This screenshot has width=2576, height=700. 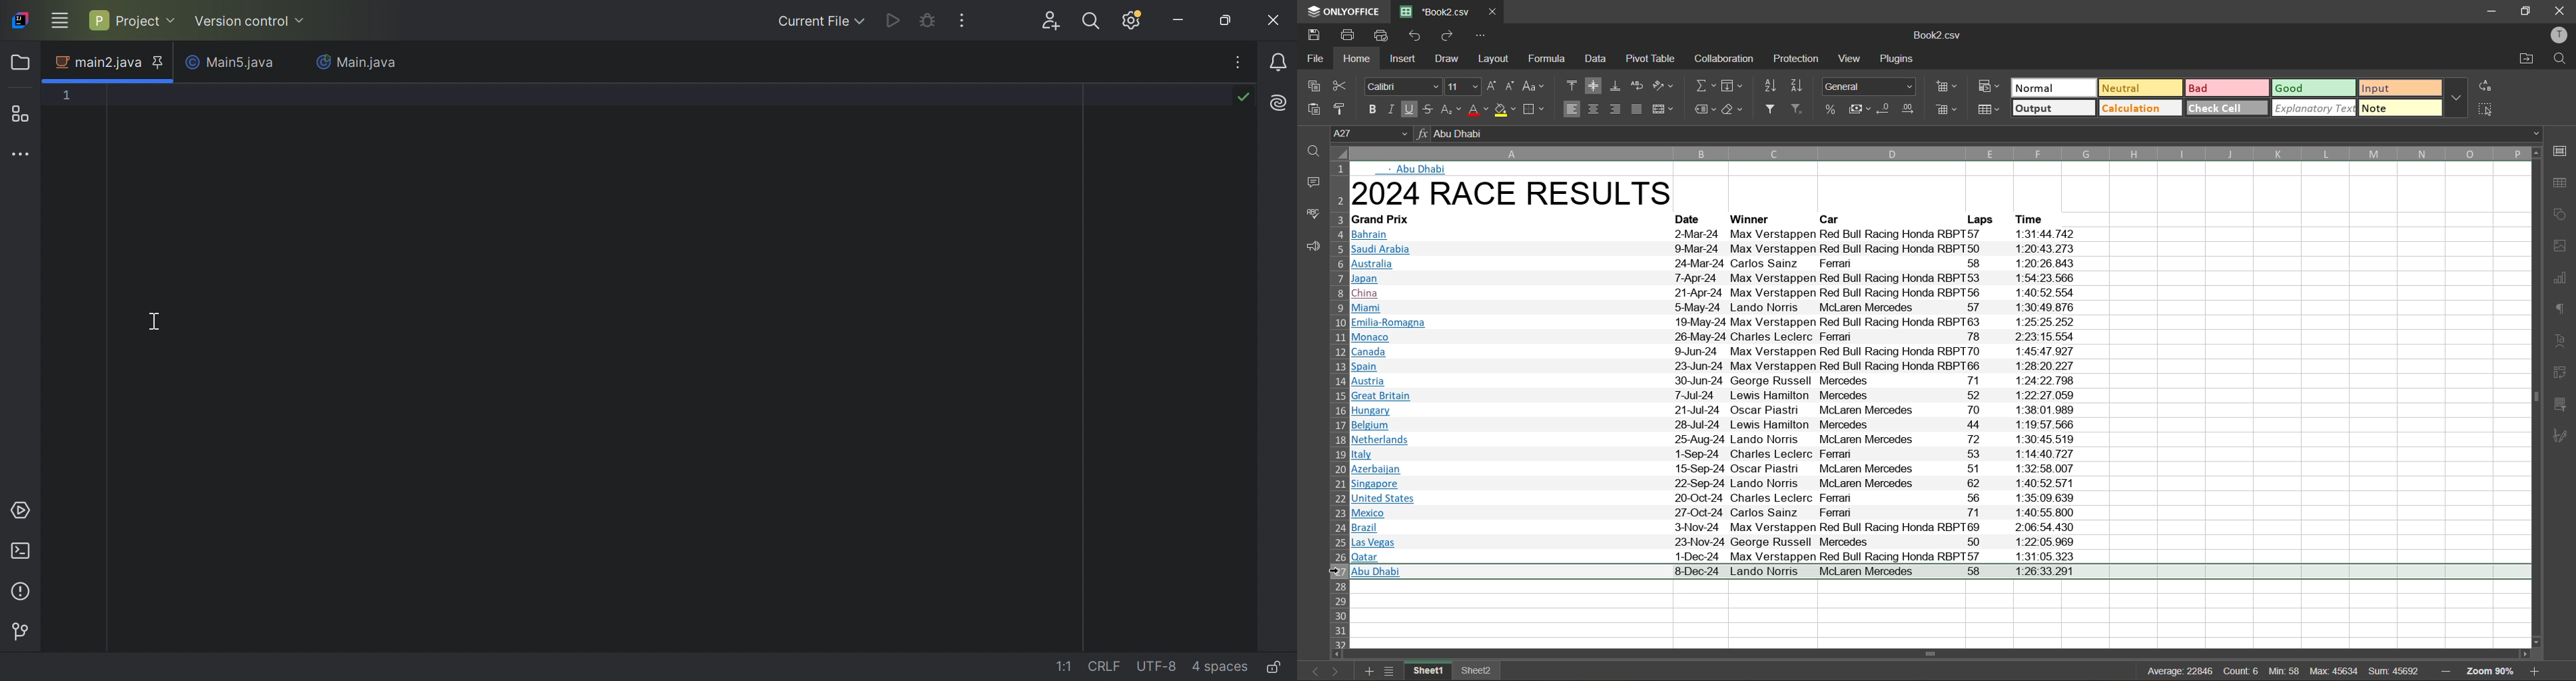 What do you see at coordinates (1722, 410) in the screenshot?
I see `text info` at bounding box center [1722, 410].